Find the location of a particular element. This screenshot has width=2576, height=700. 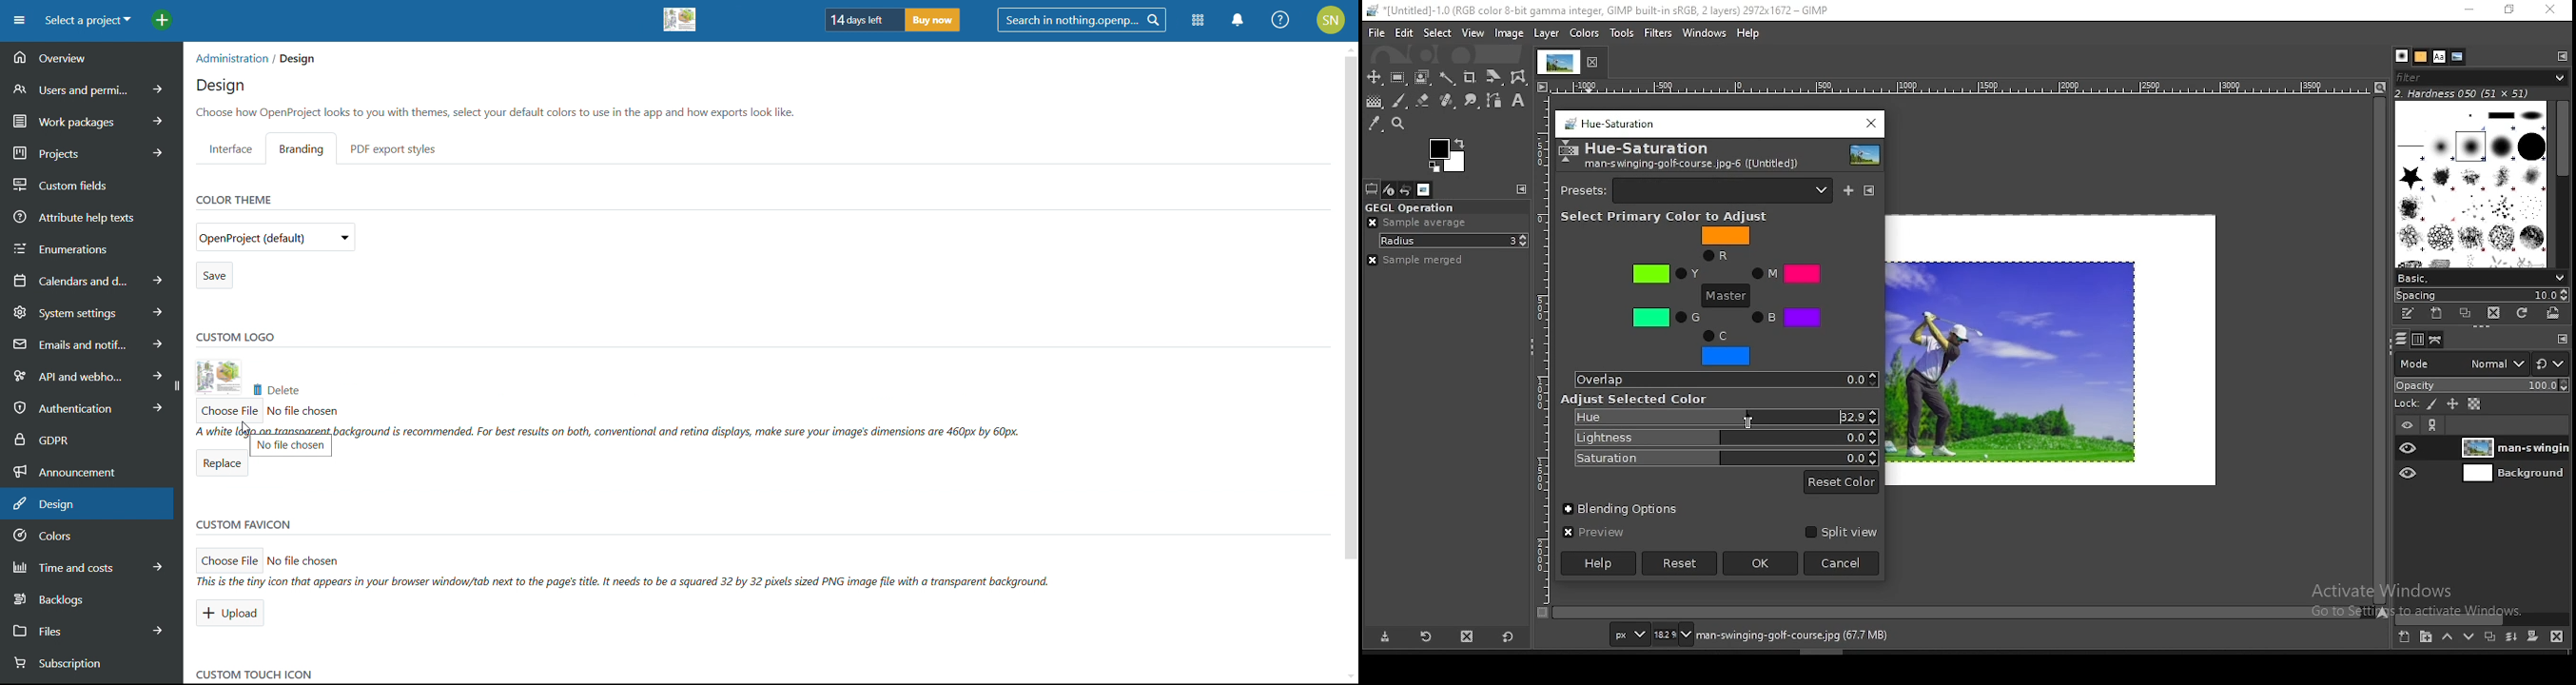

layer visibility on/off is located at coordinates (2407, 448).